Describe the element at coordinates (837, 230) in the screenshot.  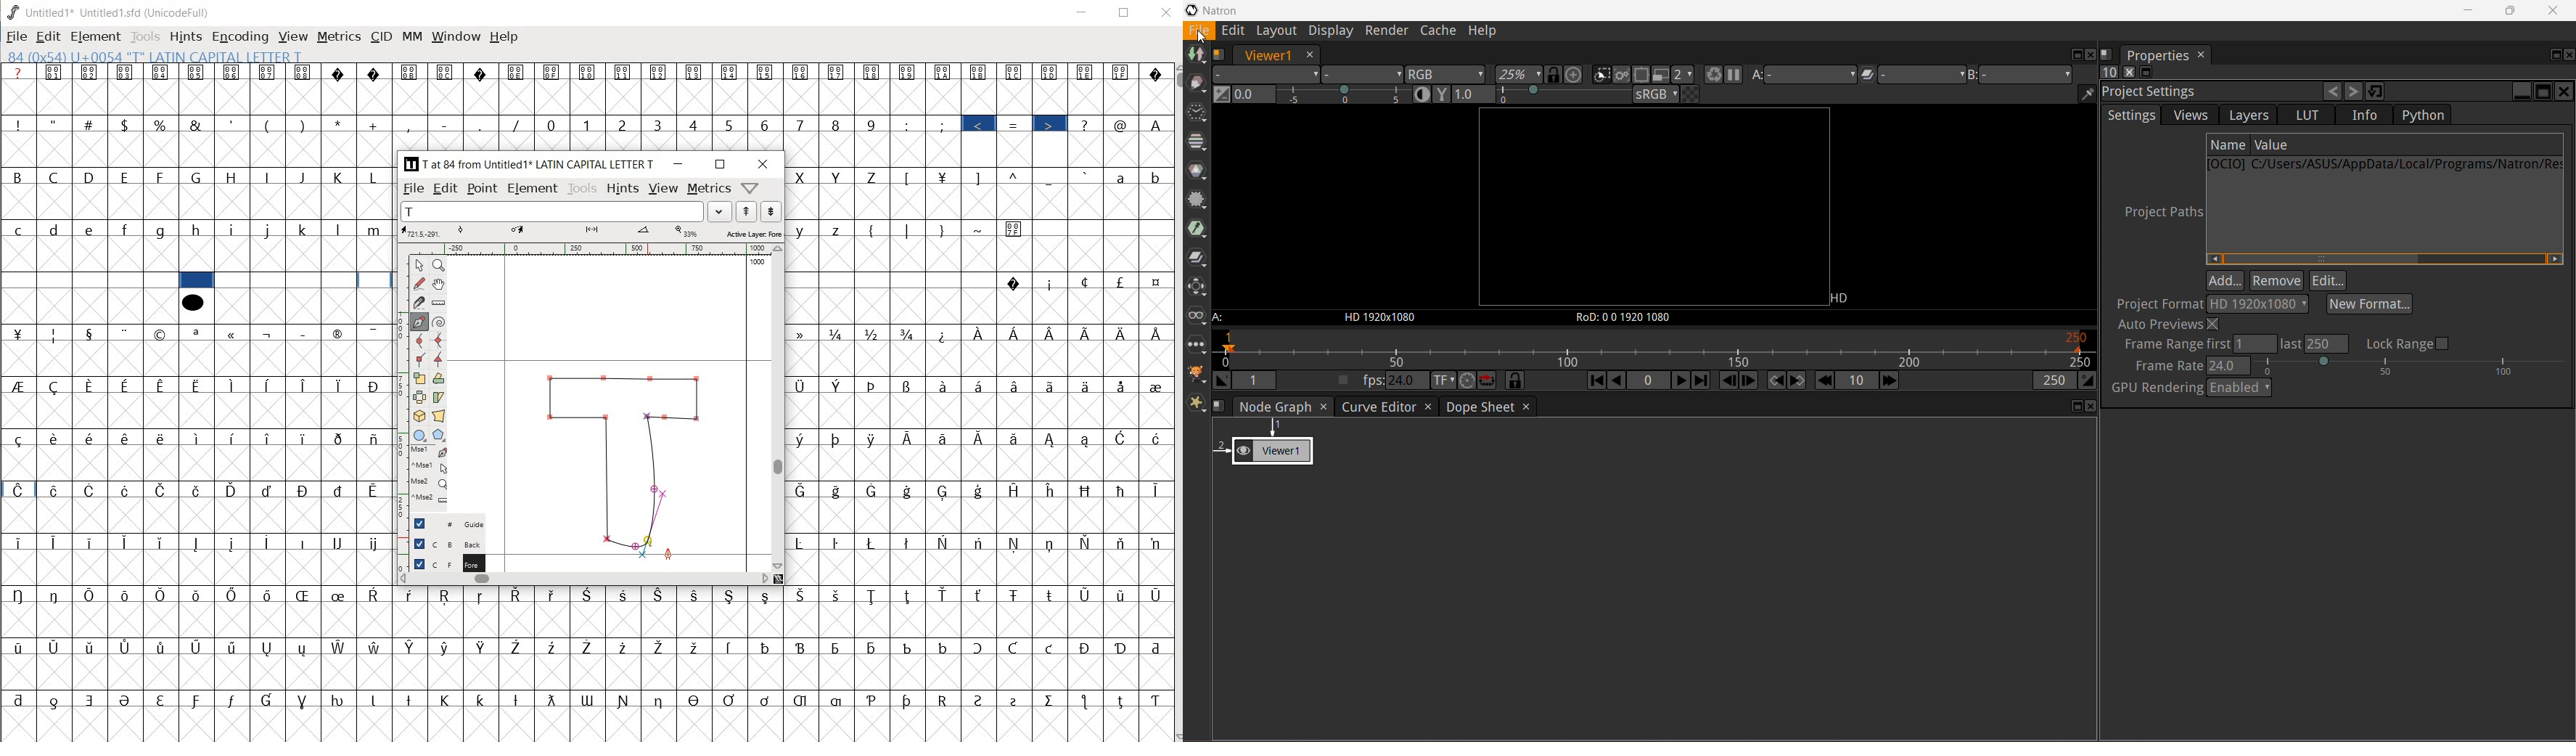
I see `z` at that location.